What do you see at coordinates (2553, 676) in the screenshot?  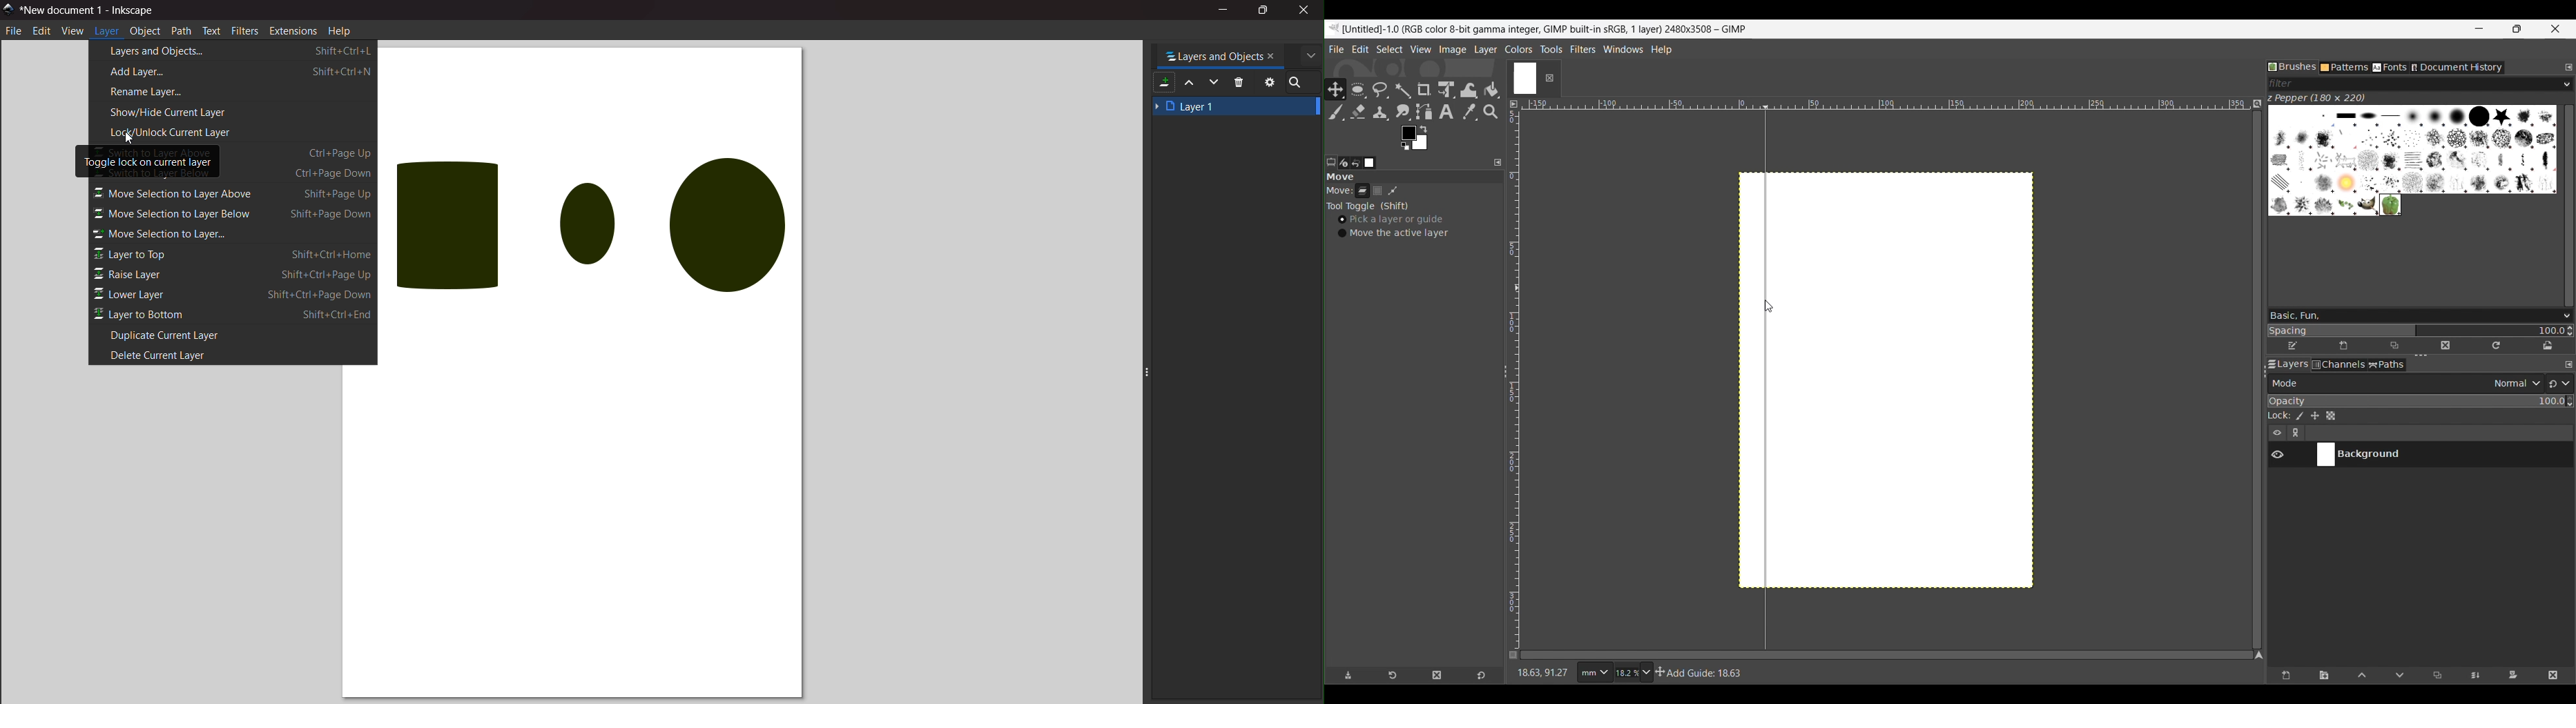 I see `Delete layer` at bounding box center [2553, 676].